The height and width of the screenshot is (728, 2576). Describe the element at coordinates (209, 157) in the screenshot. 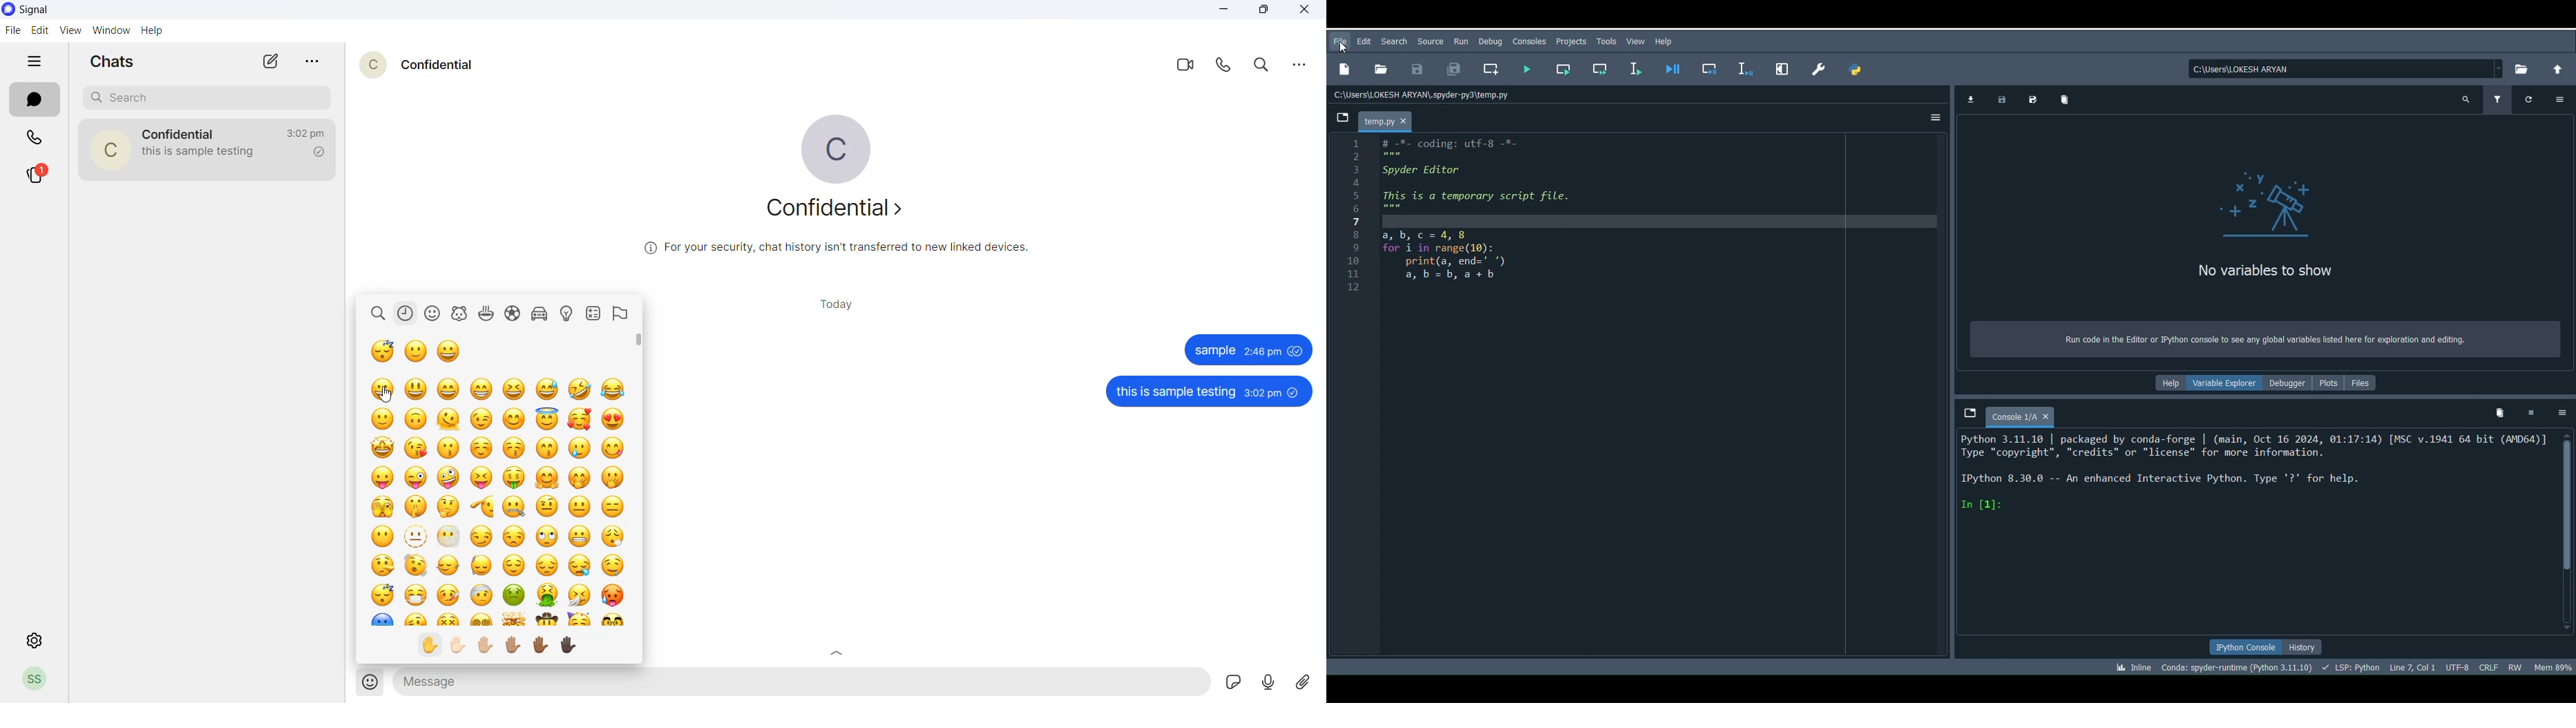

I see `last message` at that location.